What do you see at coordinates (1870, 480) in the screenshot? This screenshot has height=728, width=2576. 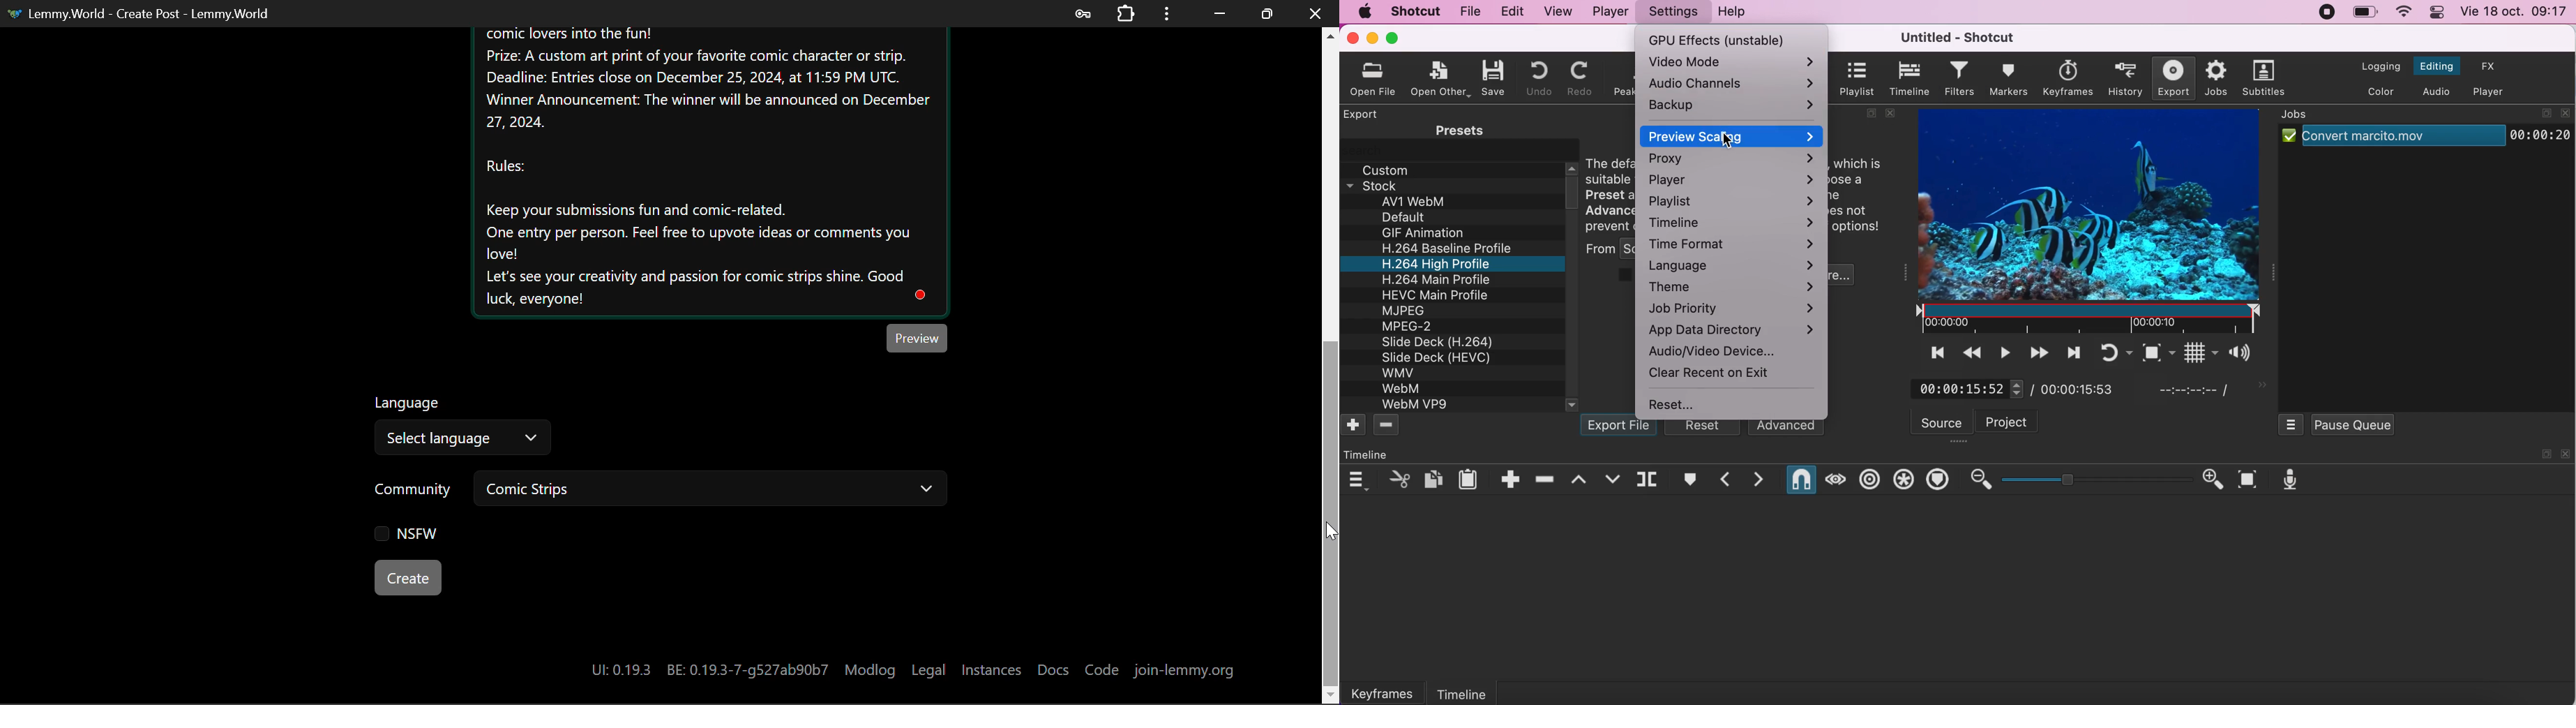 I see `ripple` at bounding box center [1870, 480].